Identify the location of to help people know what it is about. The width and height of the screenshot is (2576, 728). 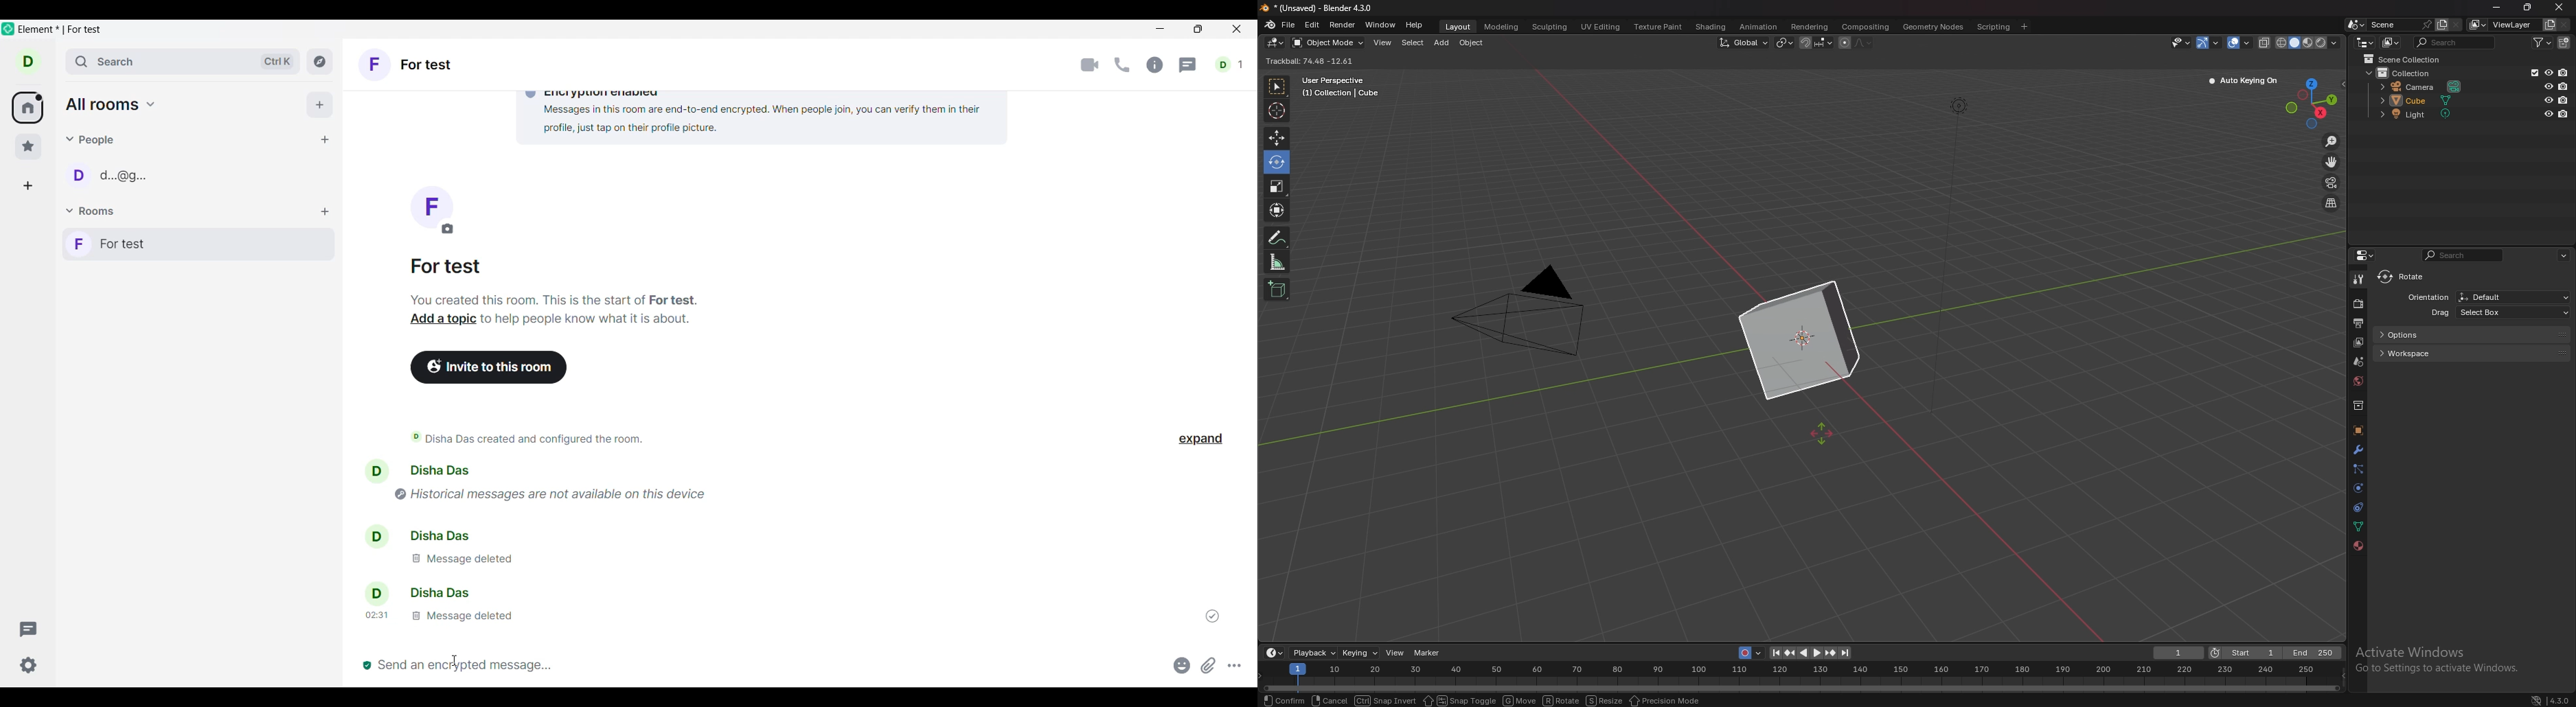
(588, 322).